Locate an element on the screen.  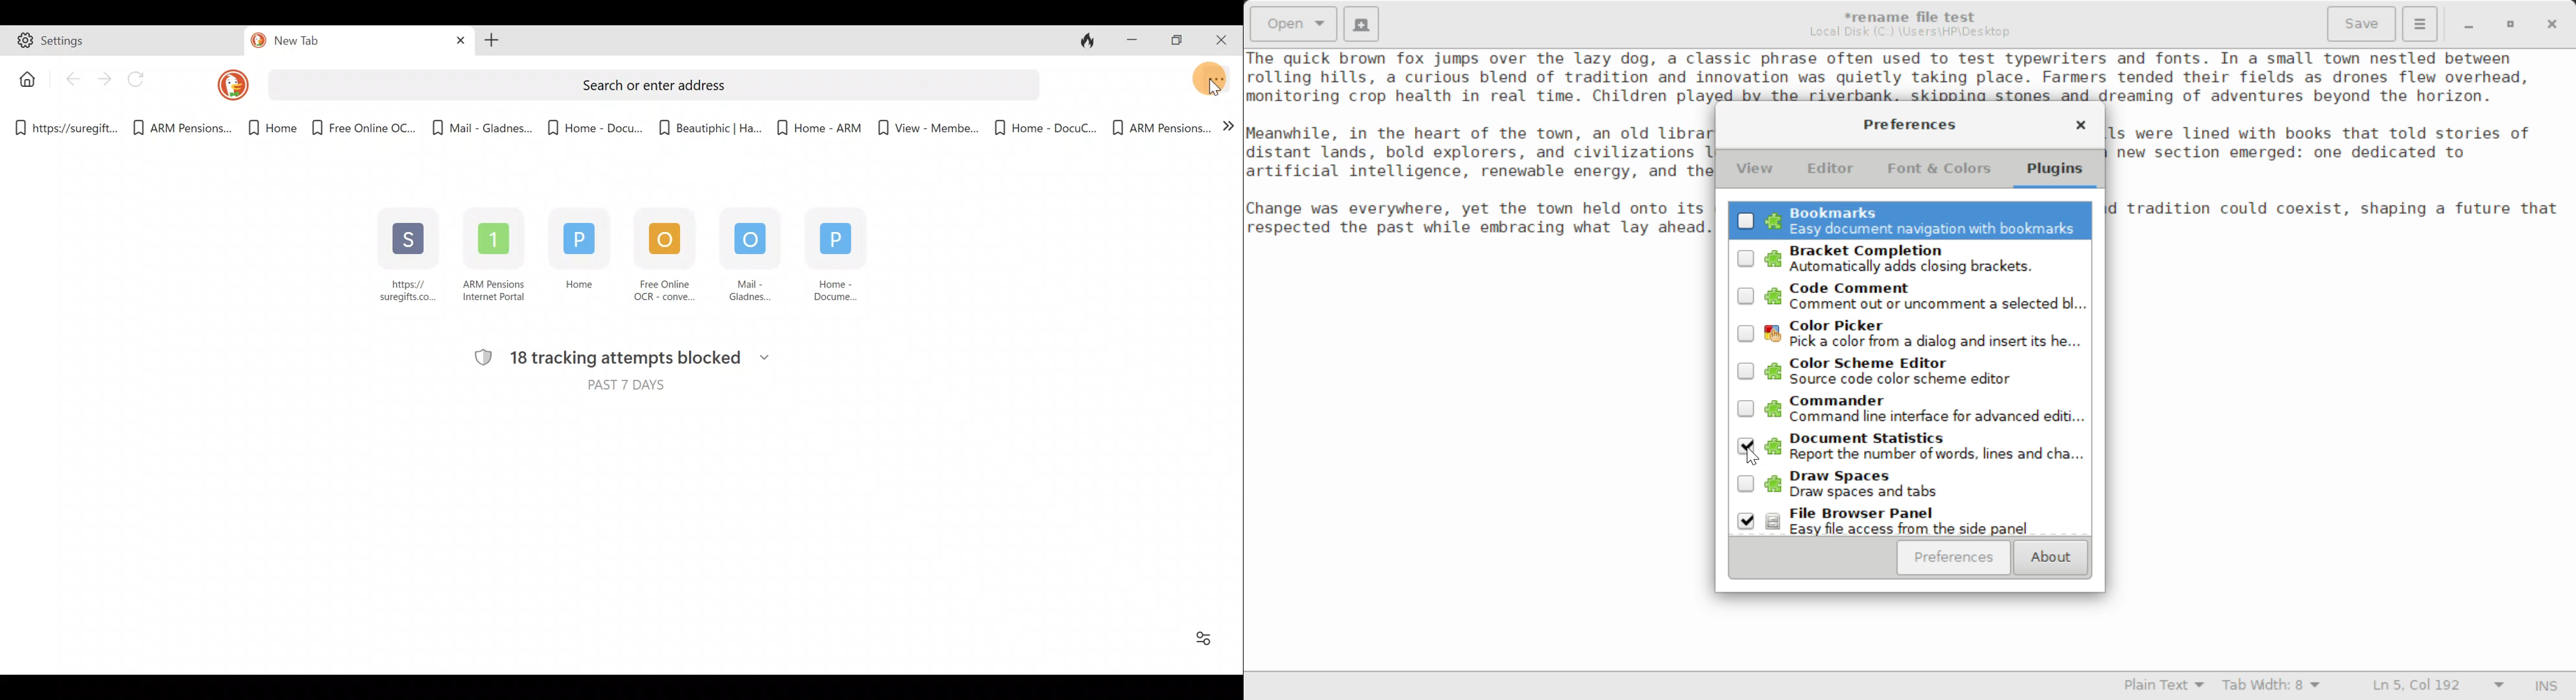
Line & Character Count is located at coordinates (2439, 687).